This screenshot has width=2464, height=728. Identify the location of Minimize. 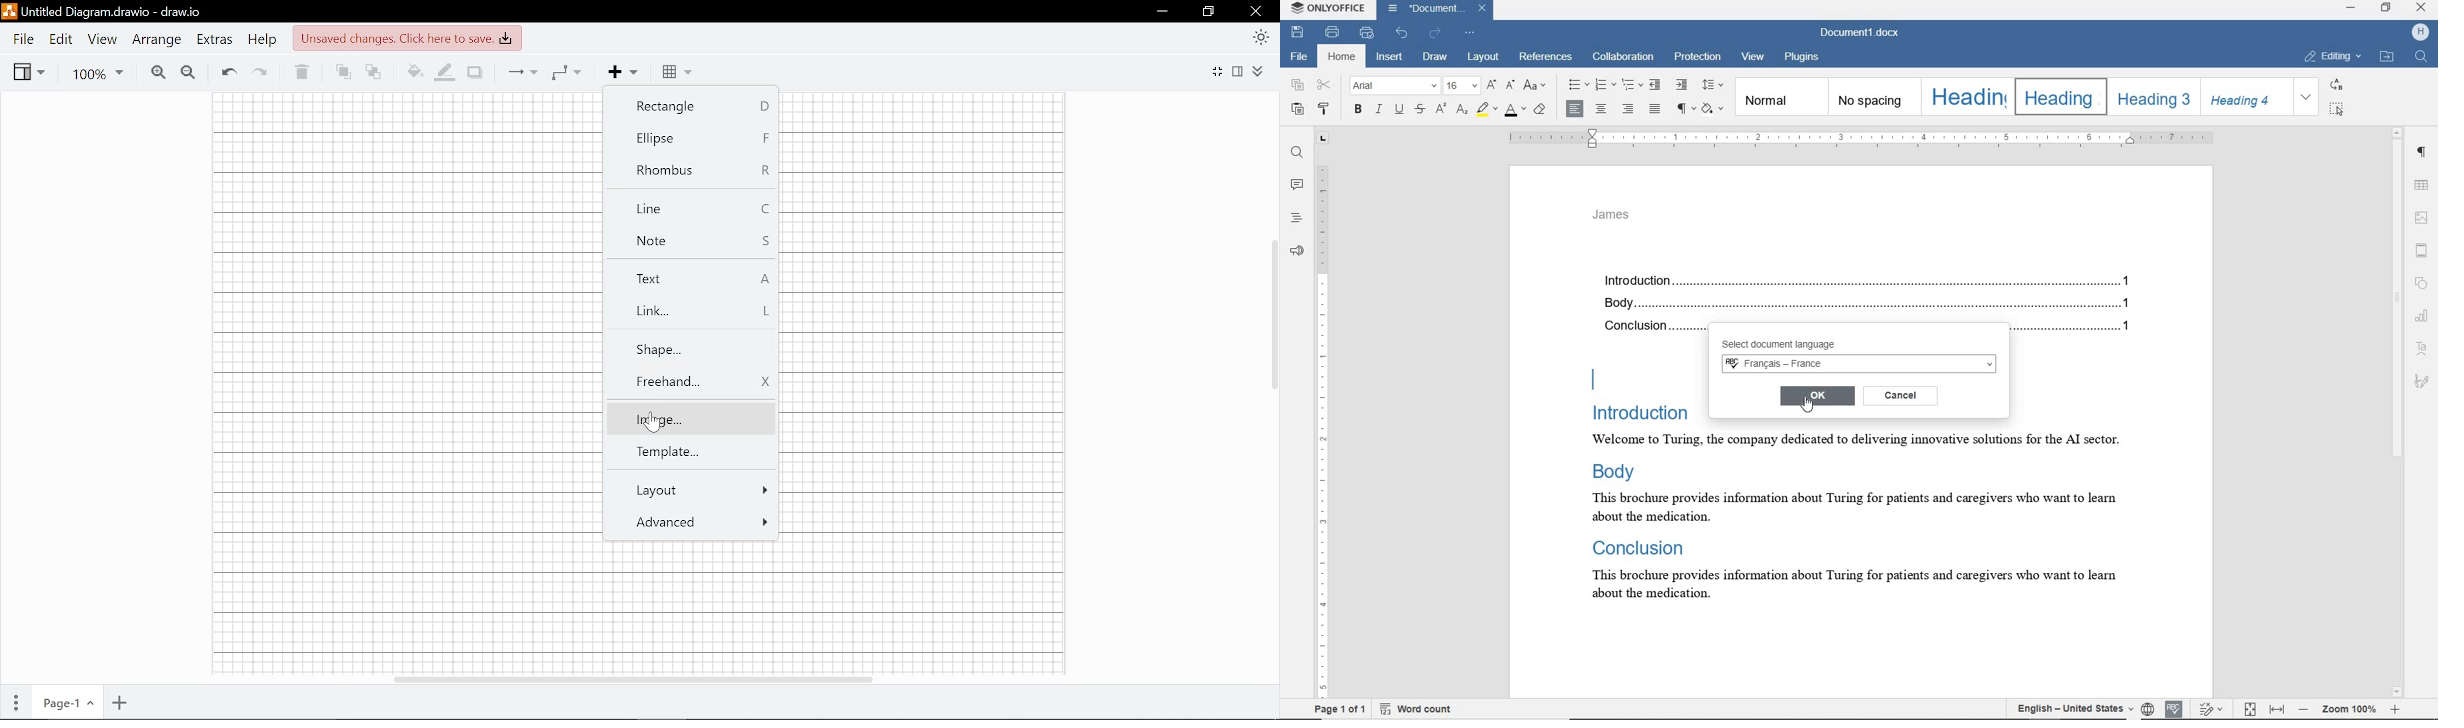
(1162, 12).